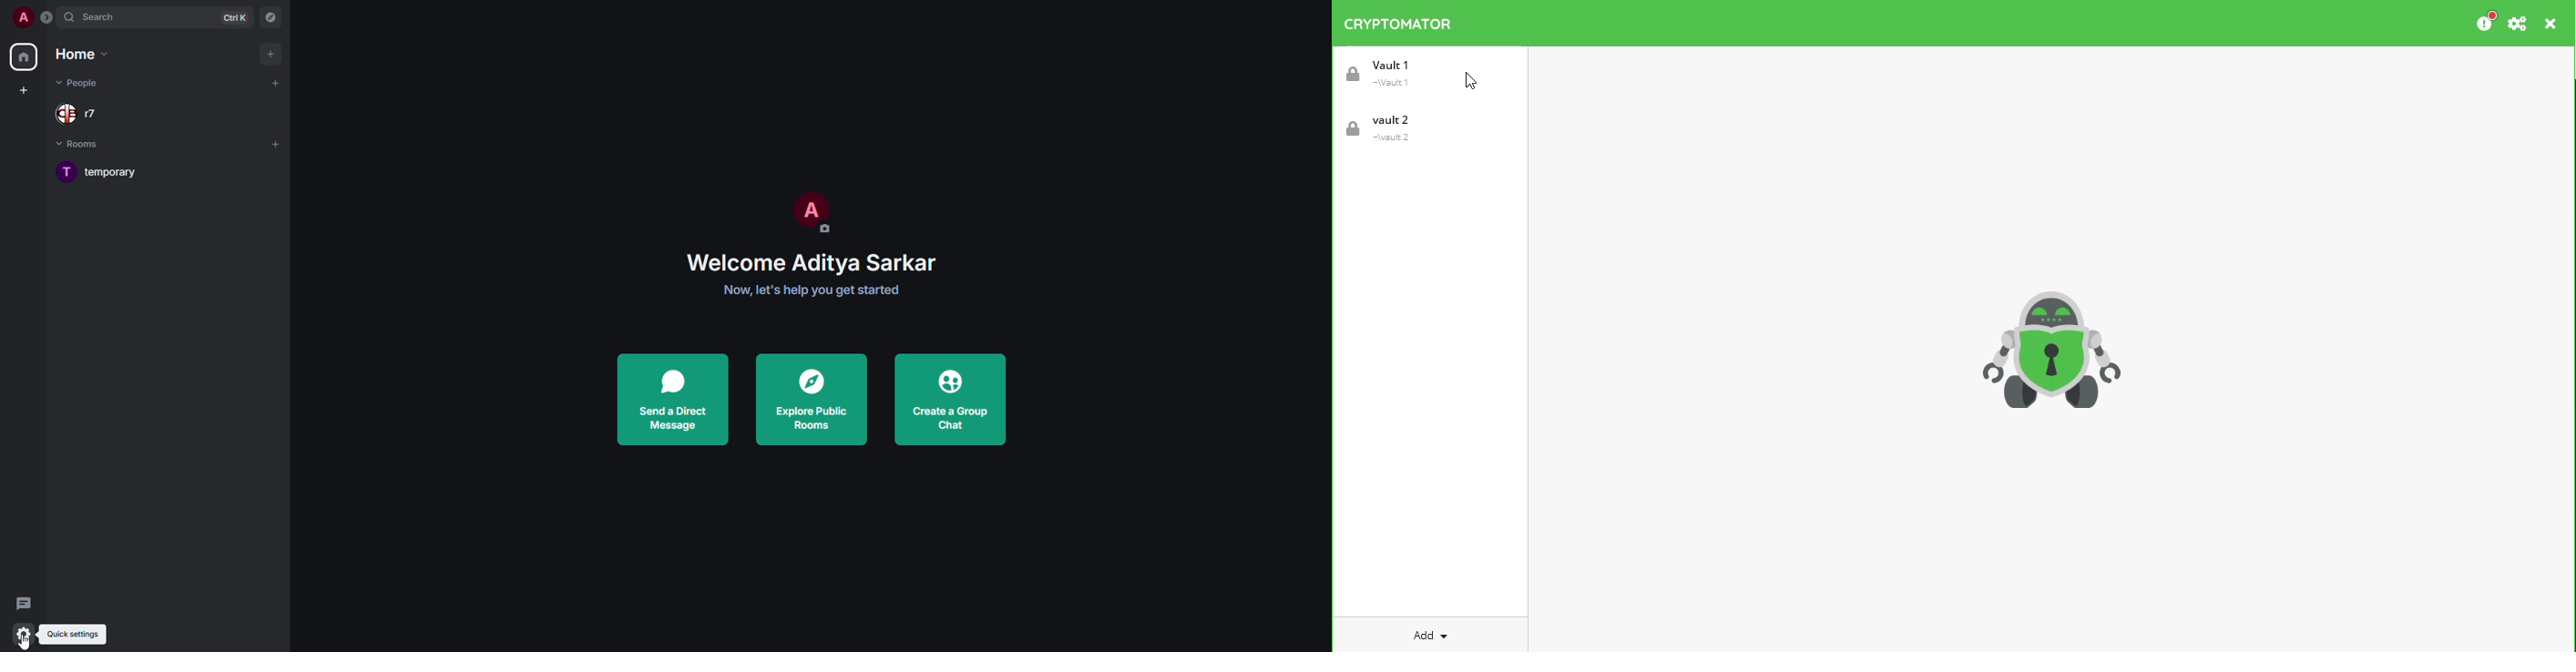 This screenshot has width=2576, height=672. Describe the element at coordinates (24, 642) in the screenshot. I see `cursor` at that location.